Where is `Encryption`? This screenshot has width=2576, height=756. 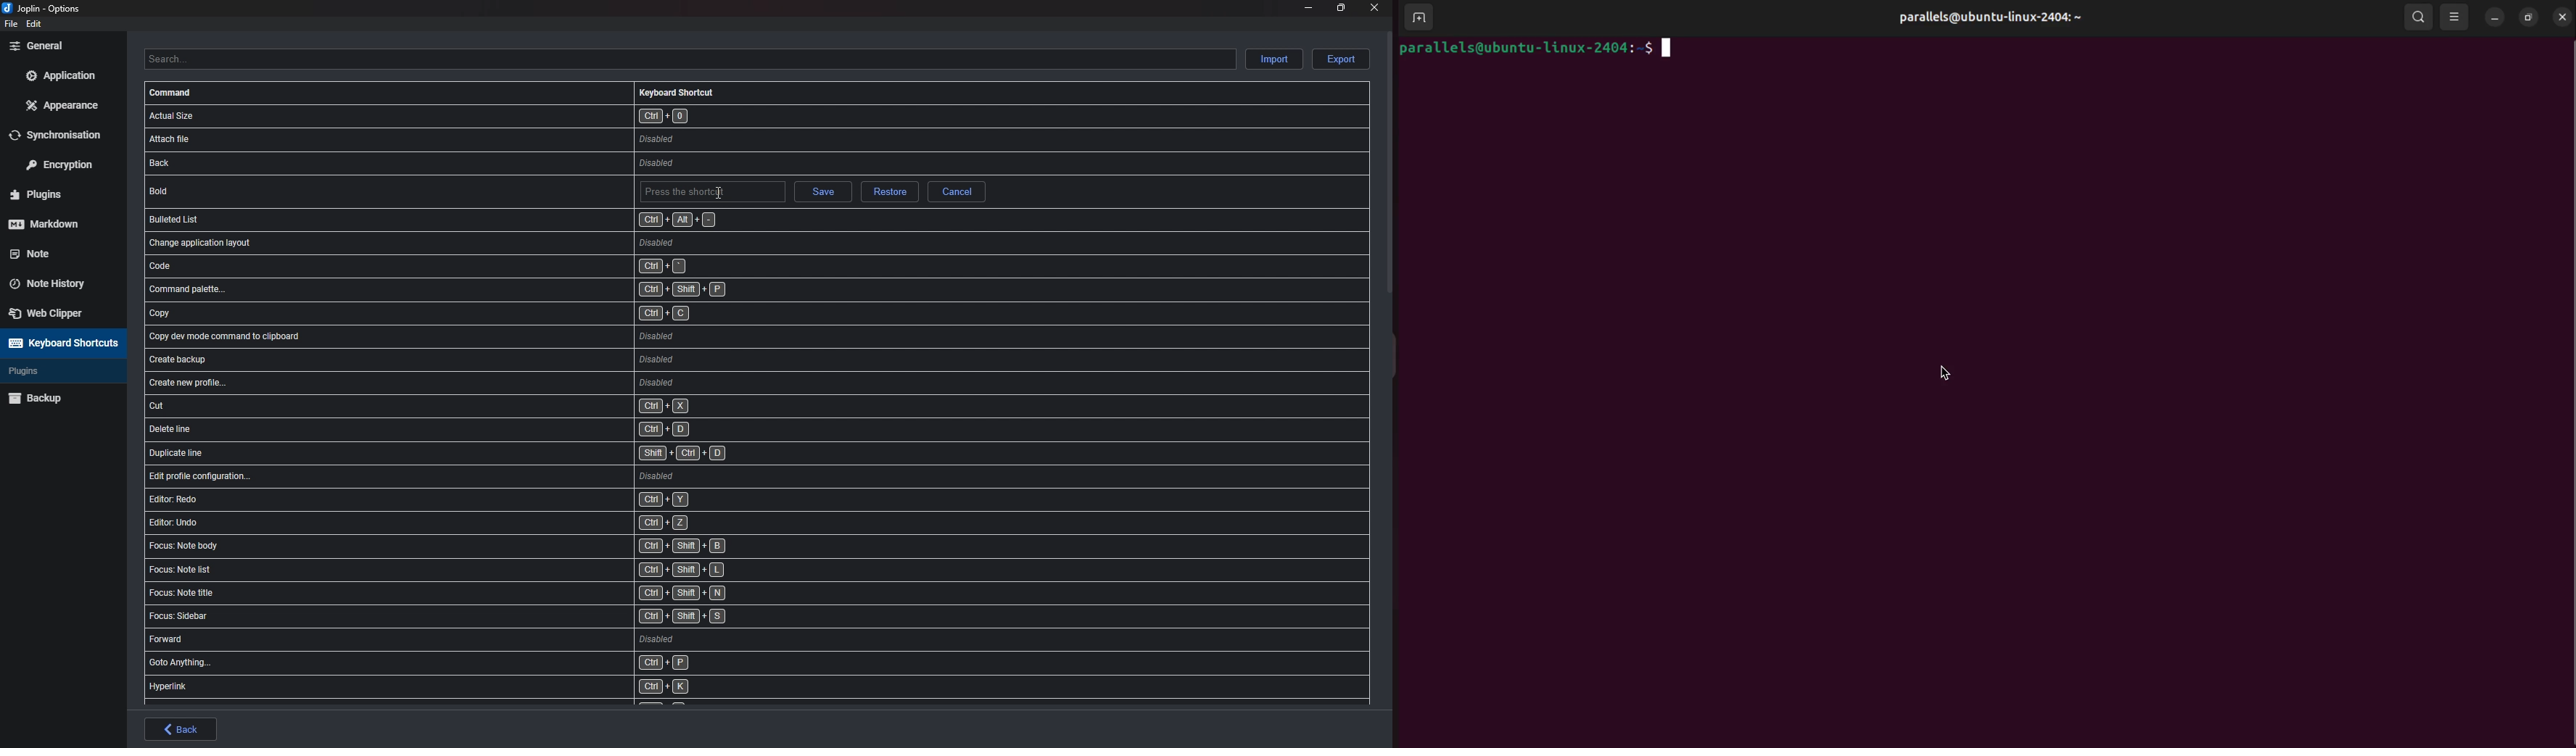
Encryption is located at coordinates (65, 163).